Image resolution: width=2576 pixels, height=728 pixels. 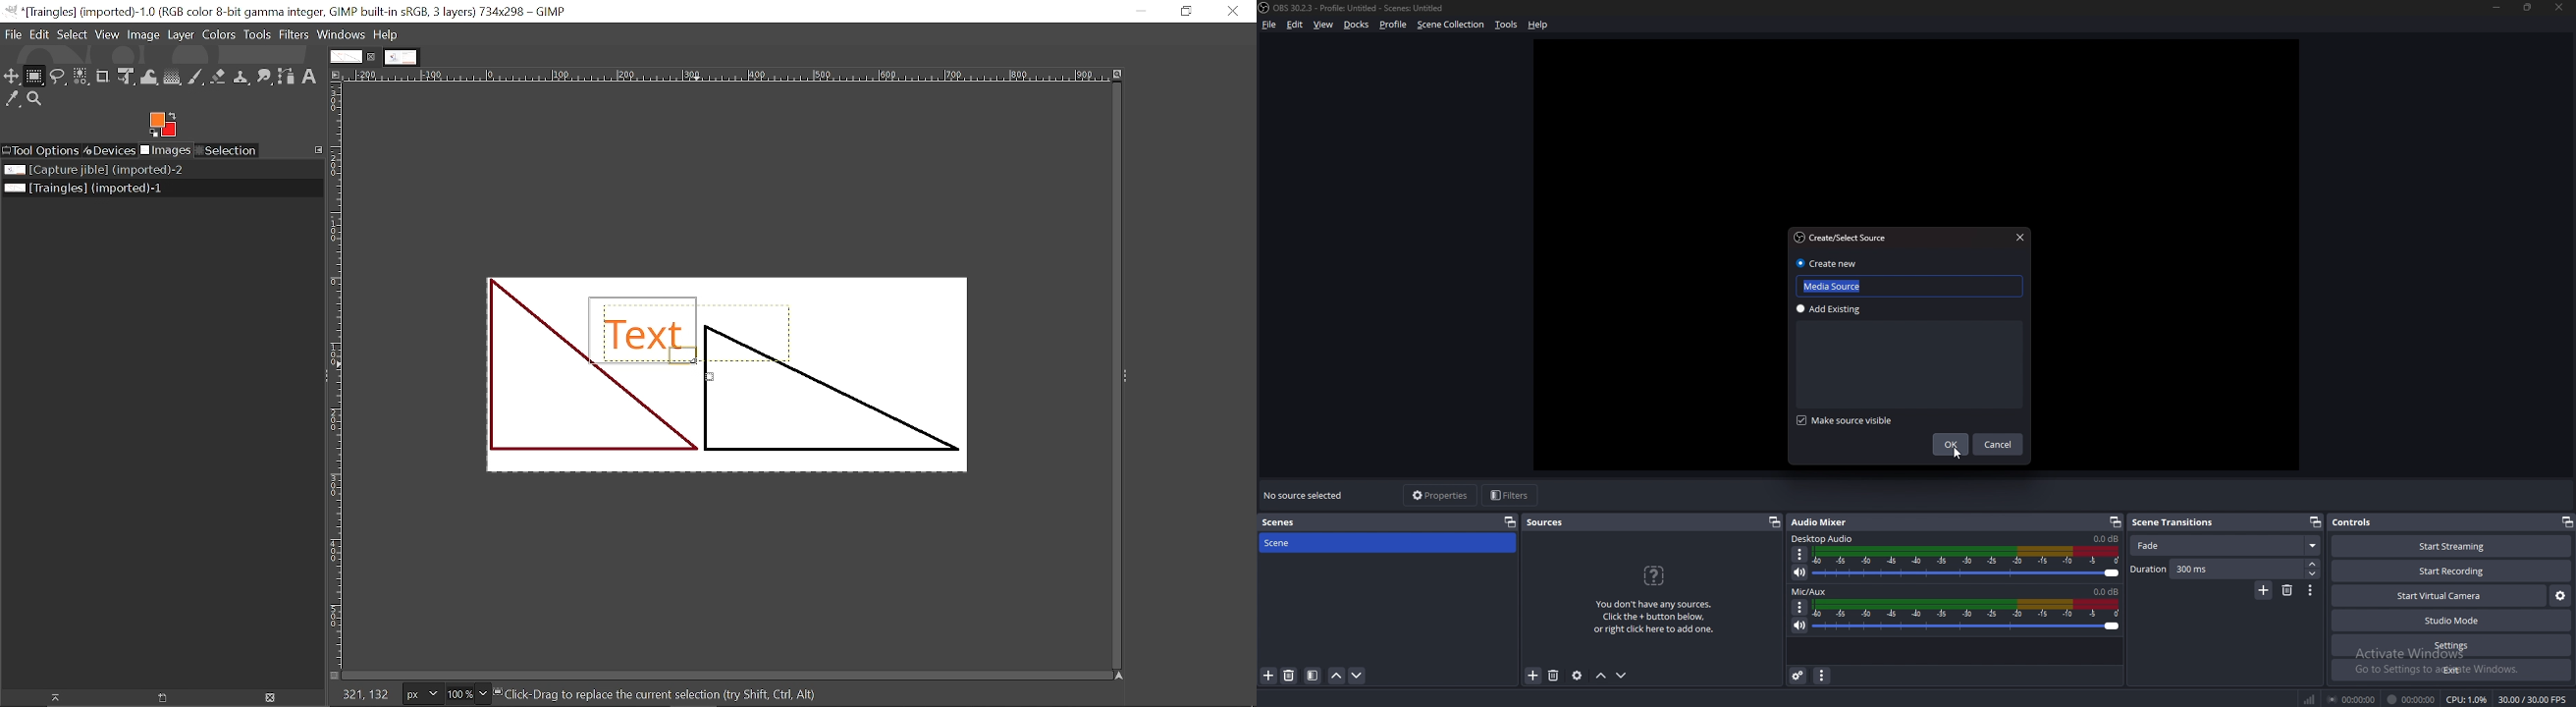 I want to click on OBS LOGO, so click(x=1265, y=8).